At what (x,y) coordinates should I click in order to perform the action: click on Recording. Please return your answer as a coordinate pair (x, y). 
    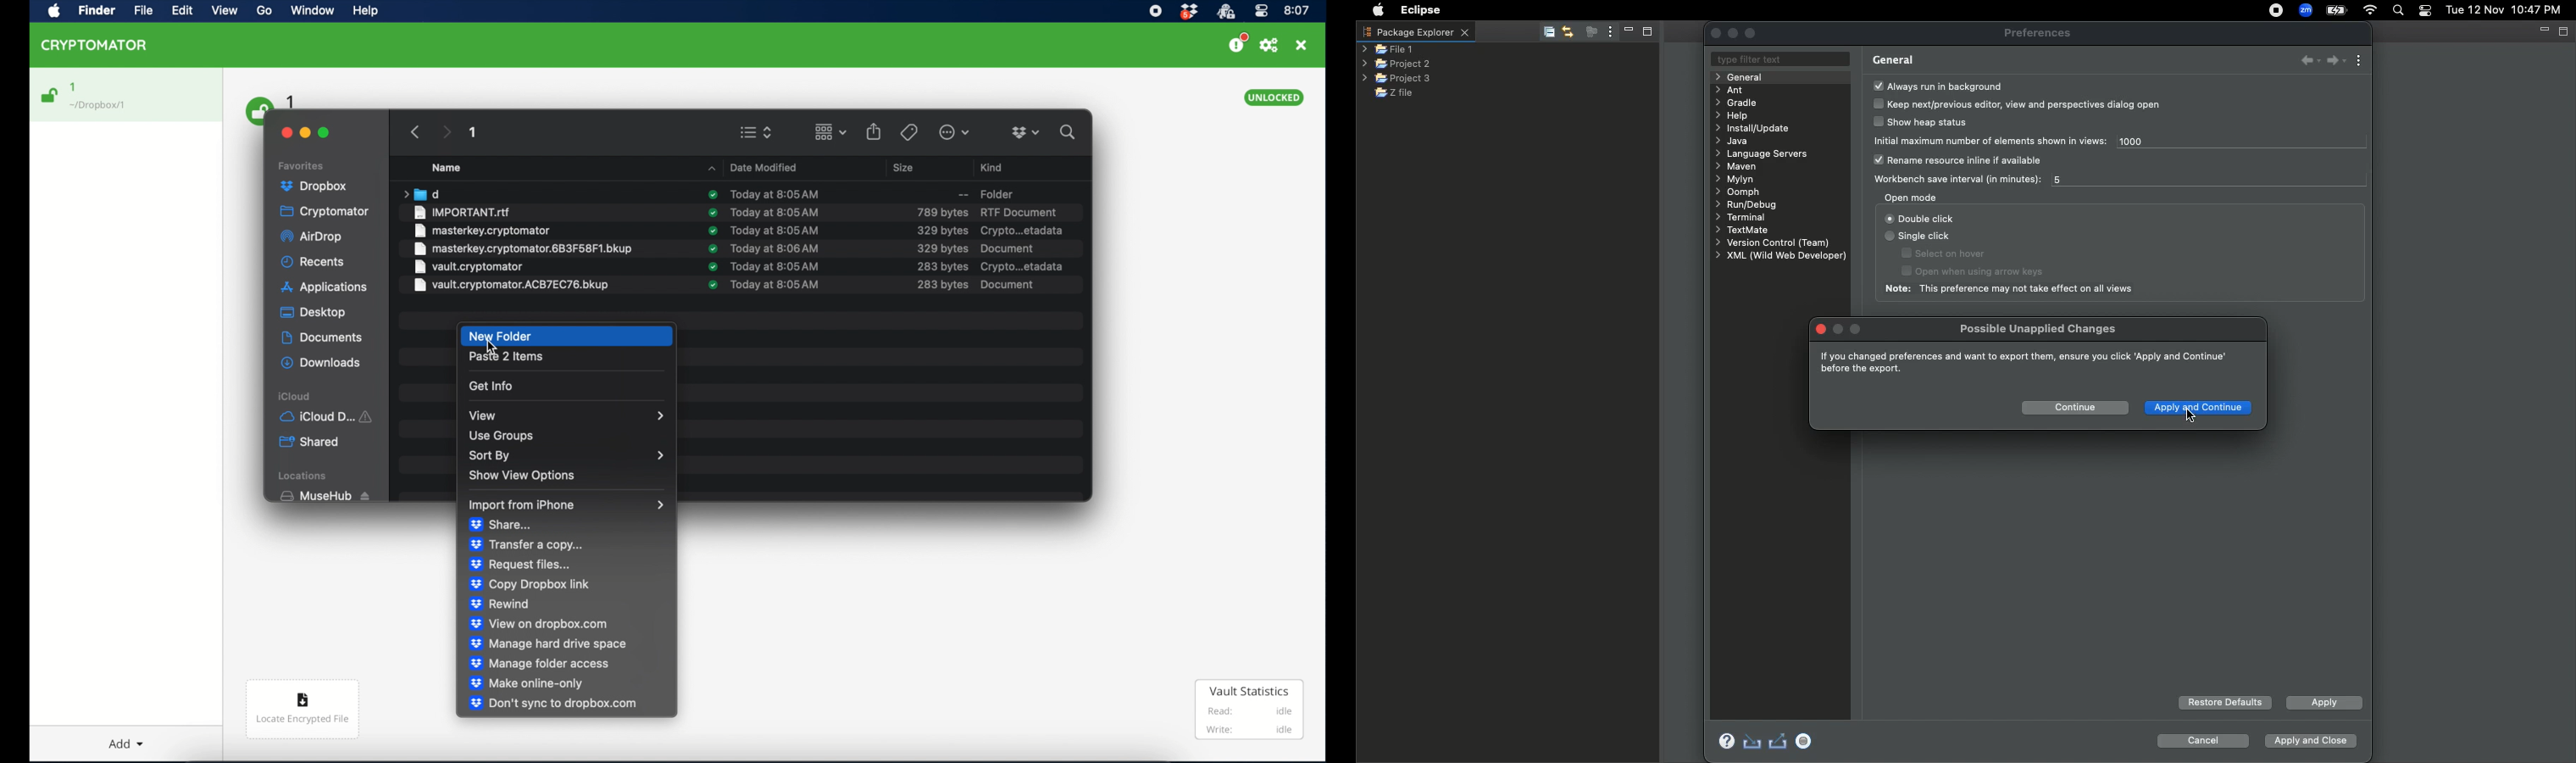
    Looking at the image, I should click on (2278, 12).